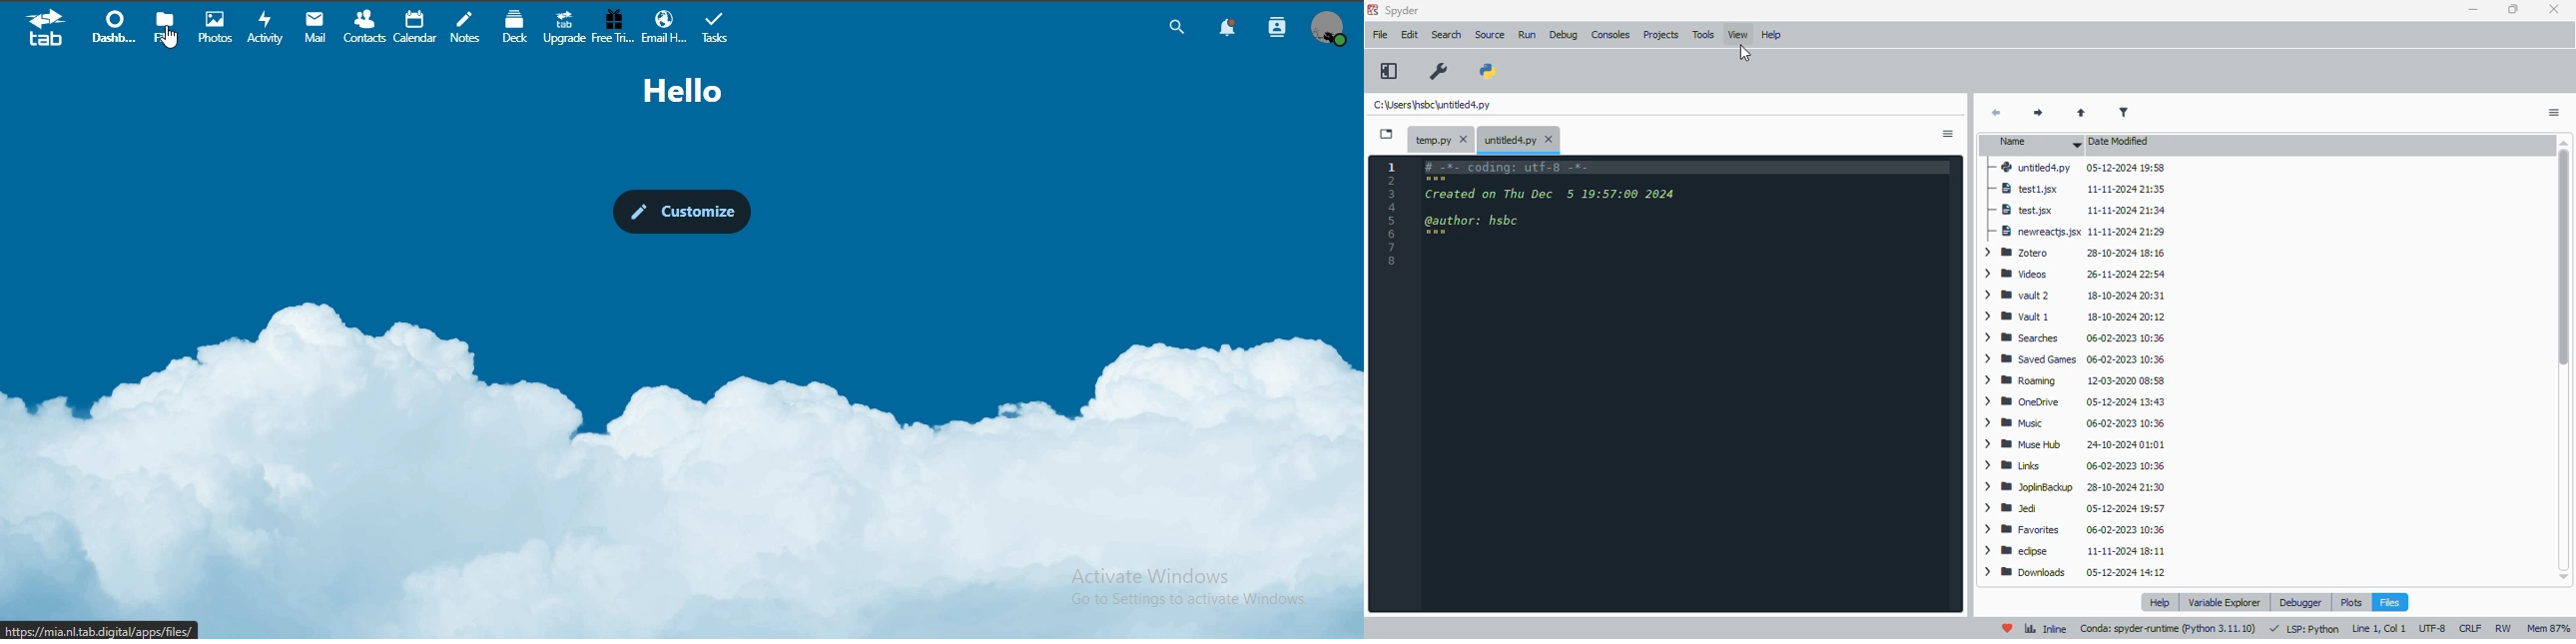 Image resolution: width=2576 pixels, height=644 pixels. Describe the element at coordinates (2073, 380) in the screenshot. I see `Roaming` at that location.